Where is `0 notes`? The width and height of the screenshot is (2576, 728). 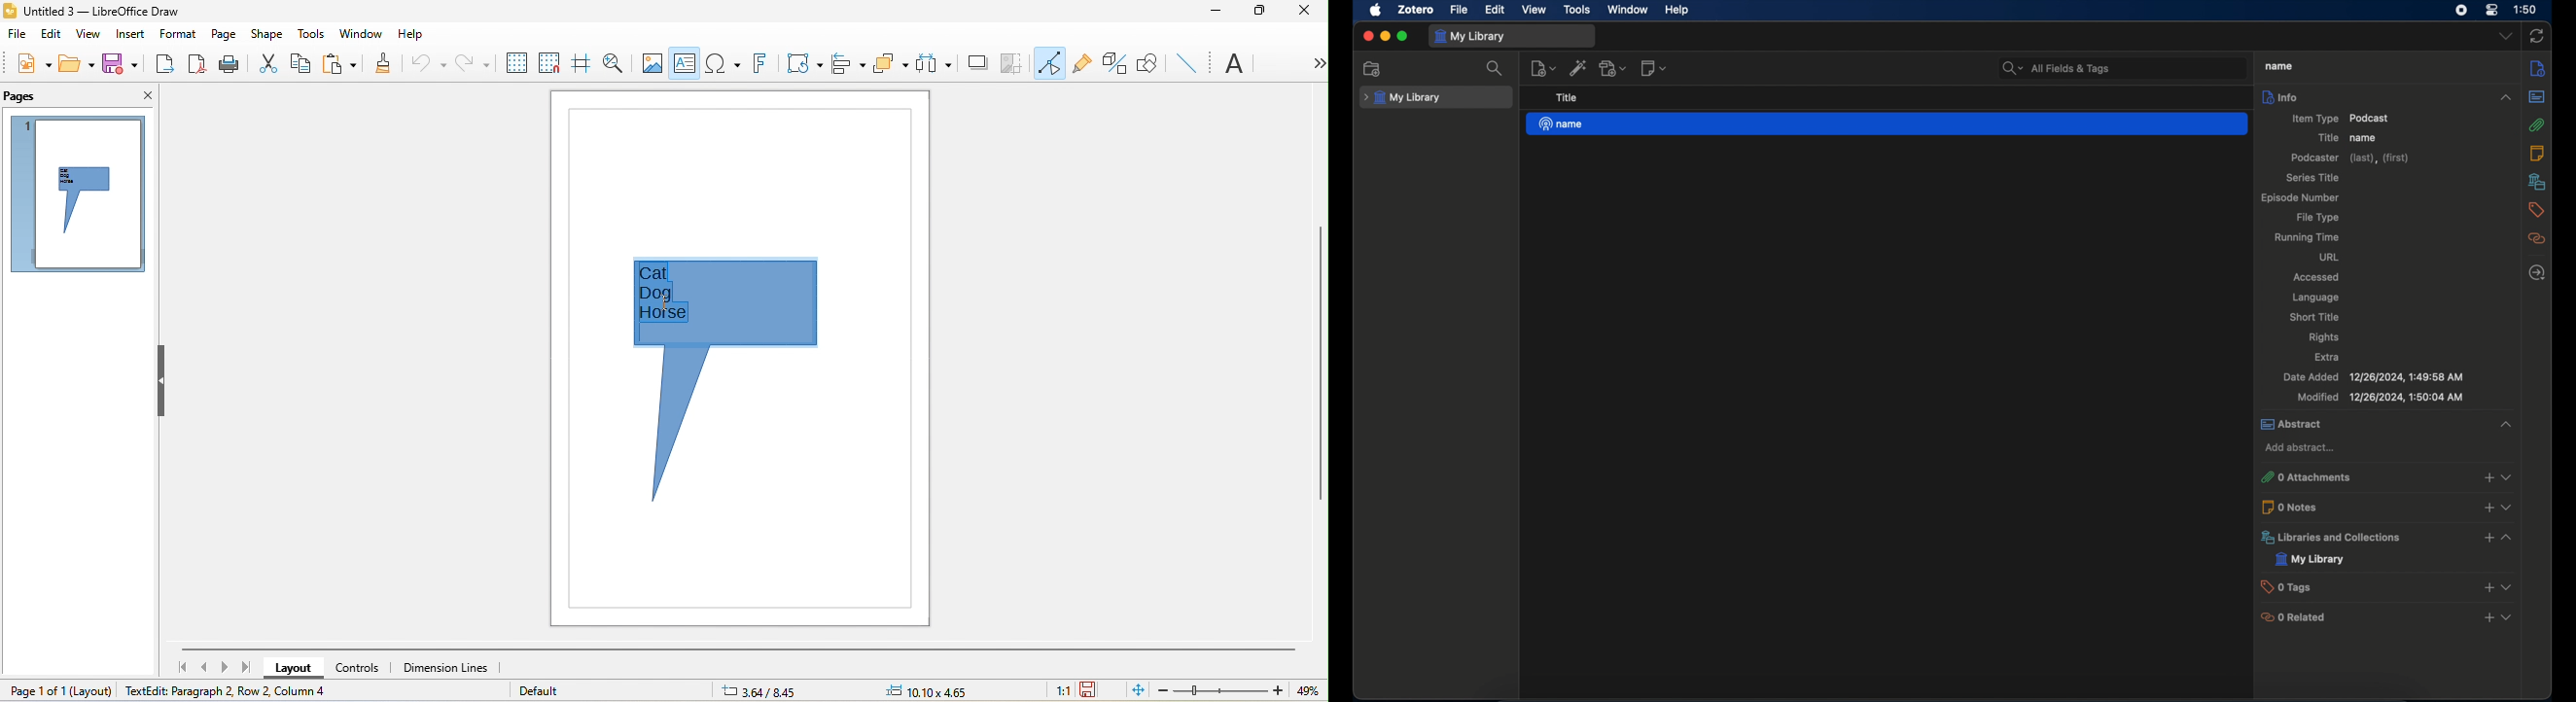 0 notes is located at coordinates (2389, 506).